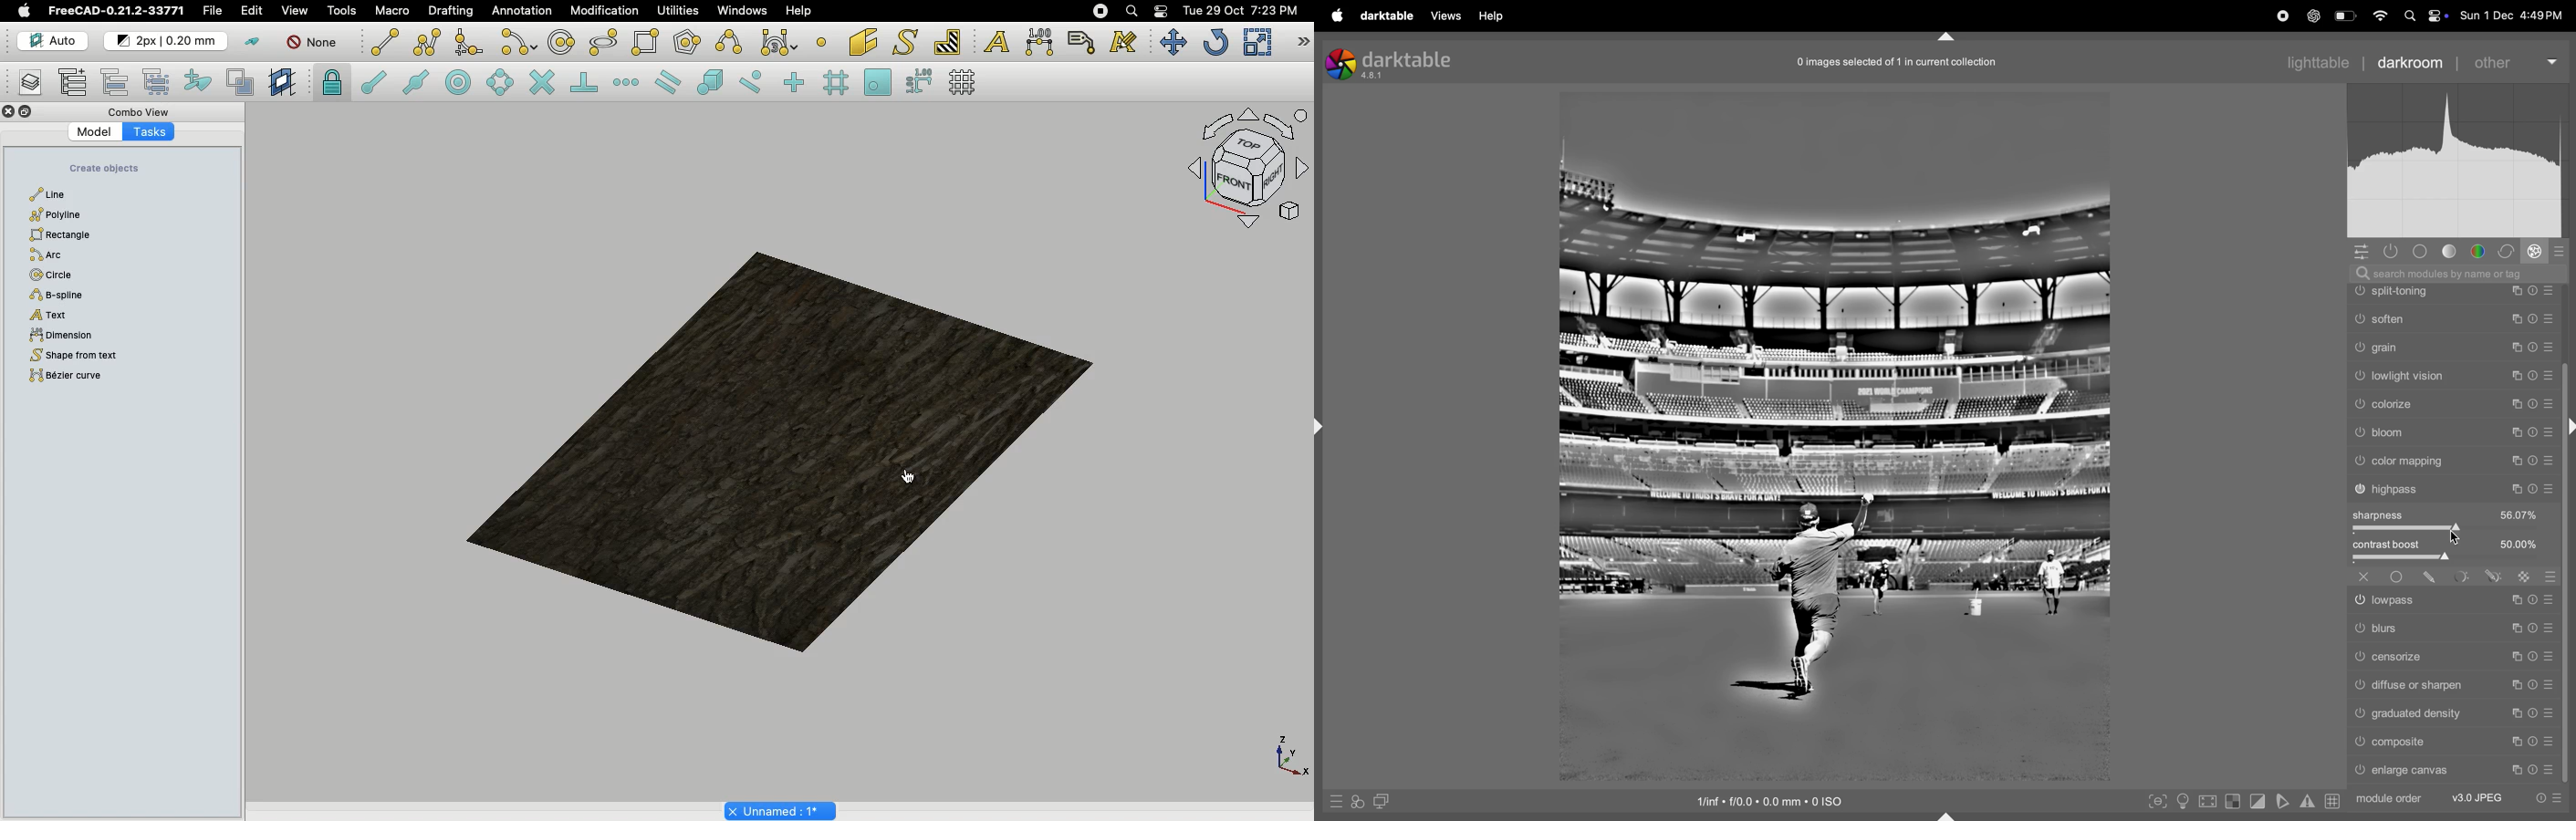 Image resolution: width=2576 pixels, height=840 pixels. What do you see at coordinates (59, 234) in the screenshot?
I see `Rectangle` at bounding box center [59, 234].